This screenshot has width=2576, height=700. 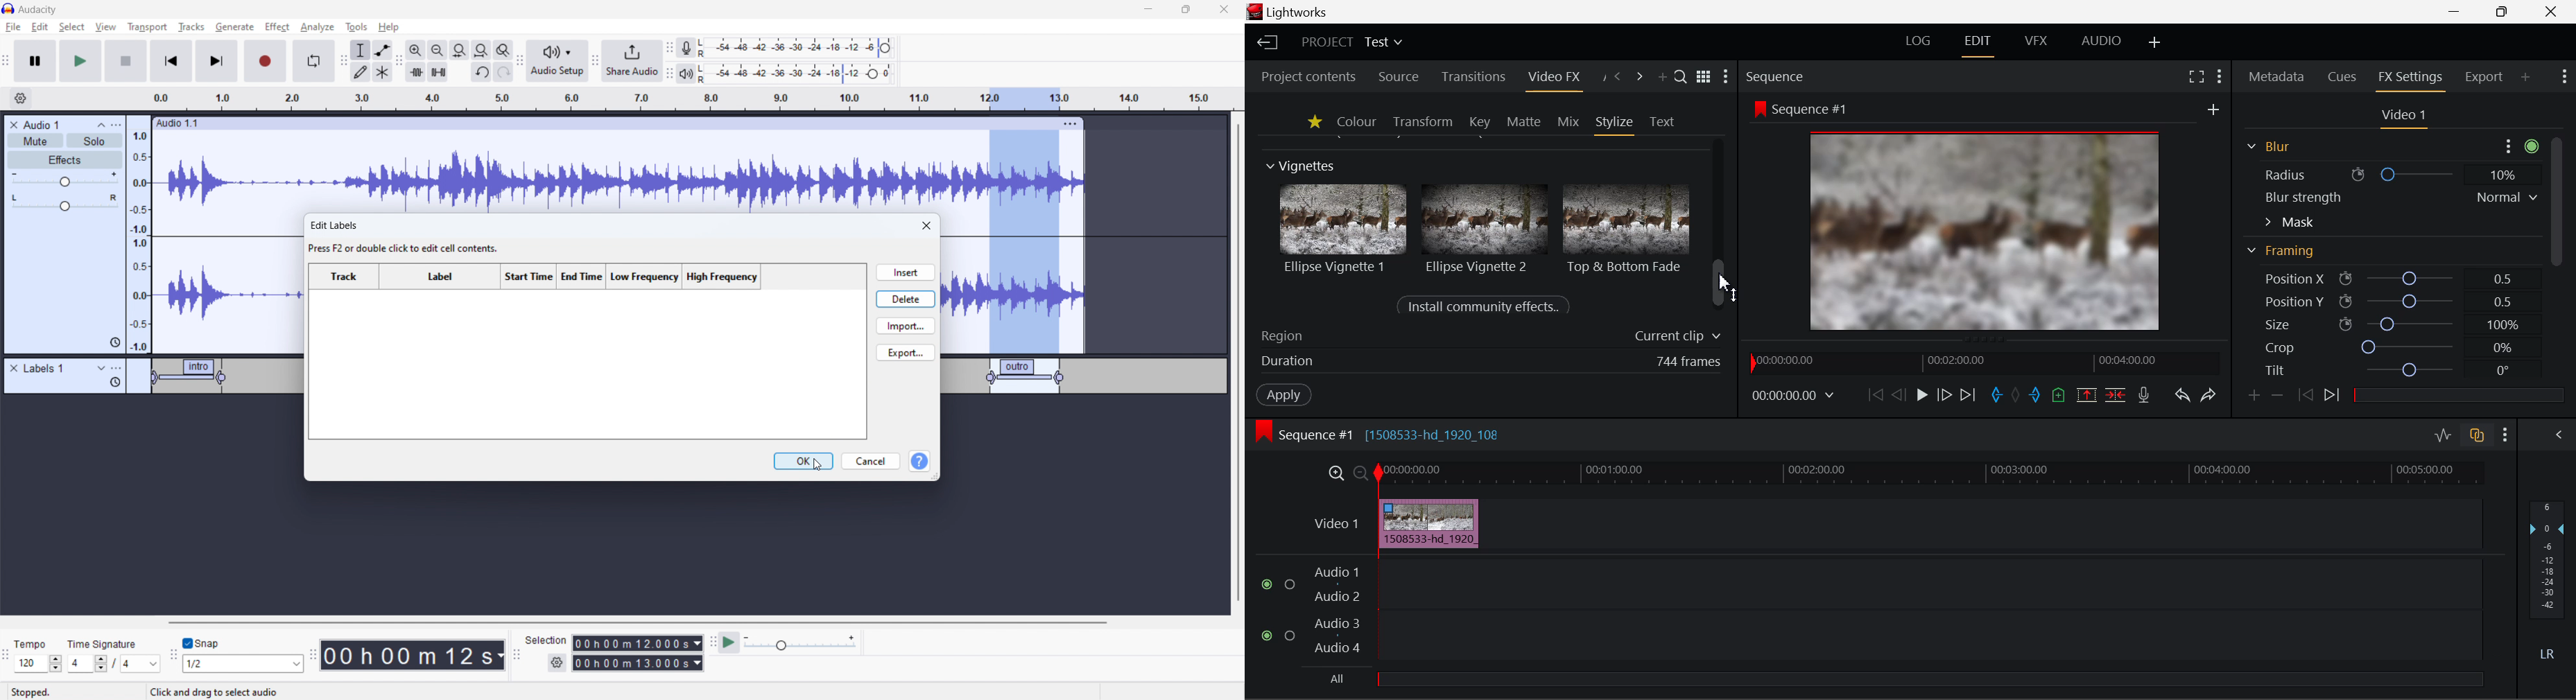 I want to click on pan, so click(x=65, y=203).